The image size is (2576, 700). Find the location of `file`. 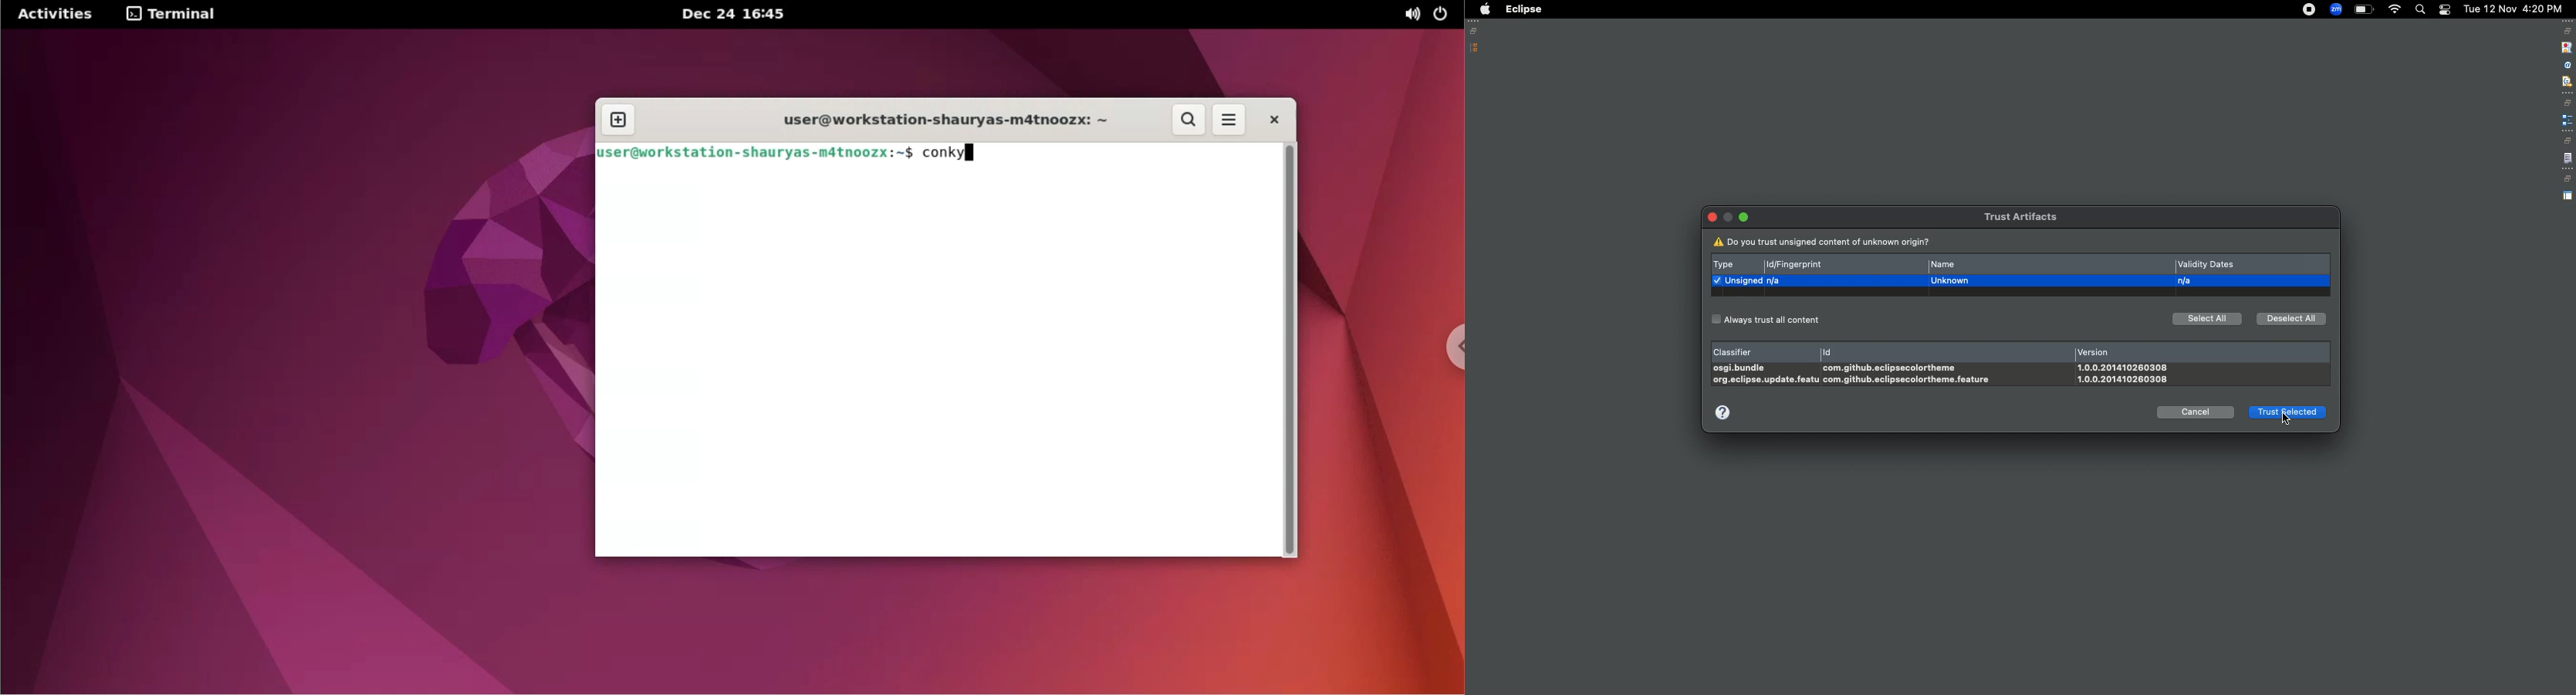

file is located at coordinates (2568, 159).